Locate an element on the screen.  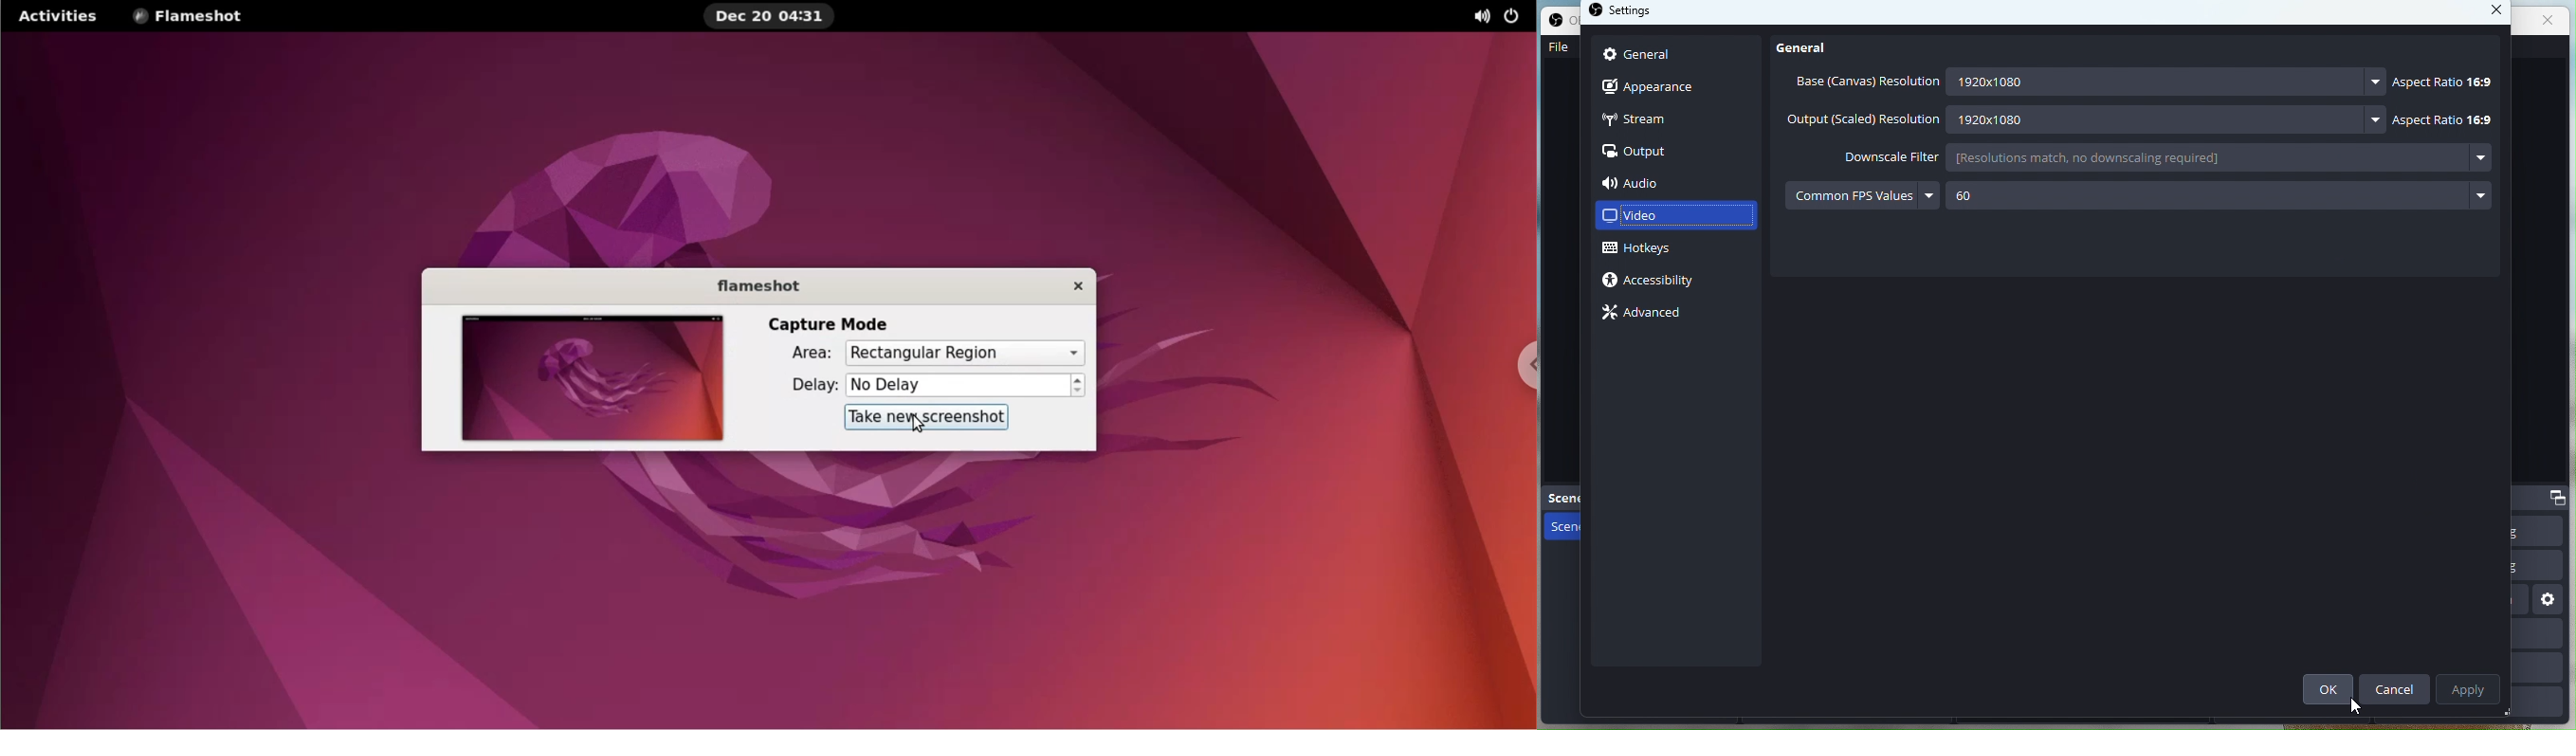
Output (scaled) resolution is located at coordinates (1864, 119).